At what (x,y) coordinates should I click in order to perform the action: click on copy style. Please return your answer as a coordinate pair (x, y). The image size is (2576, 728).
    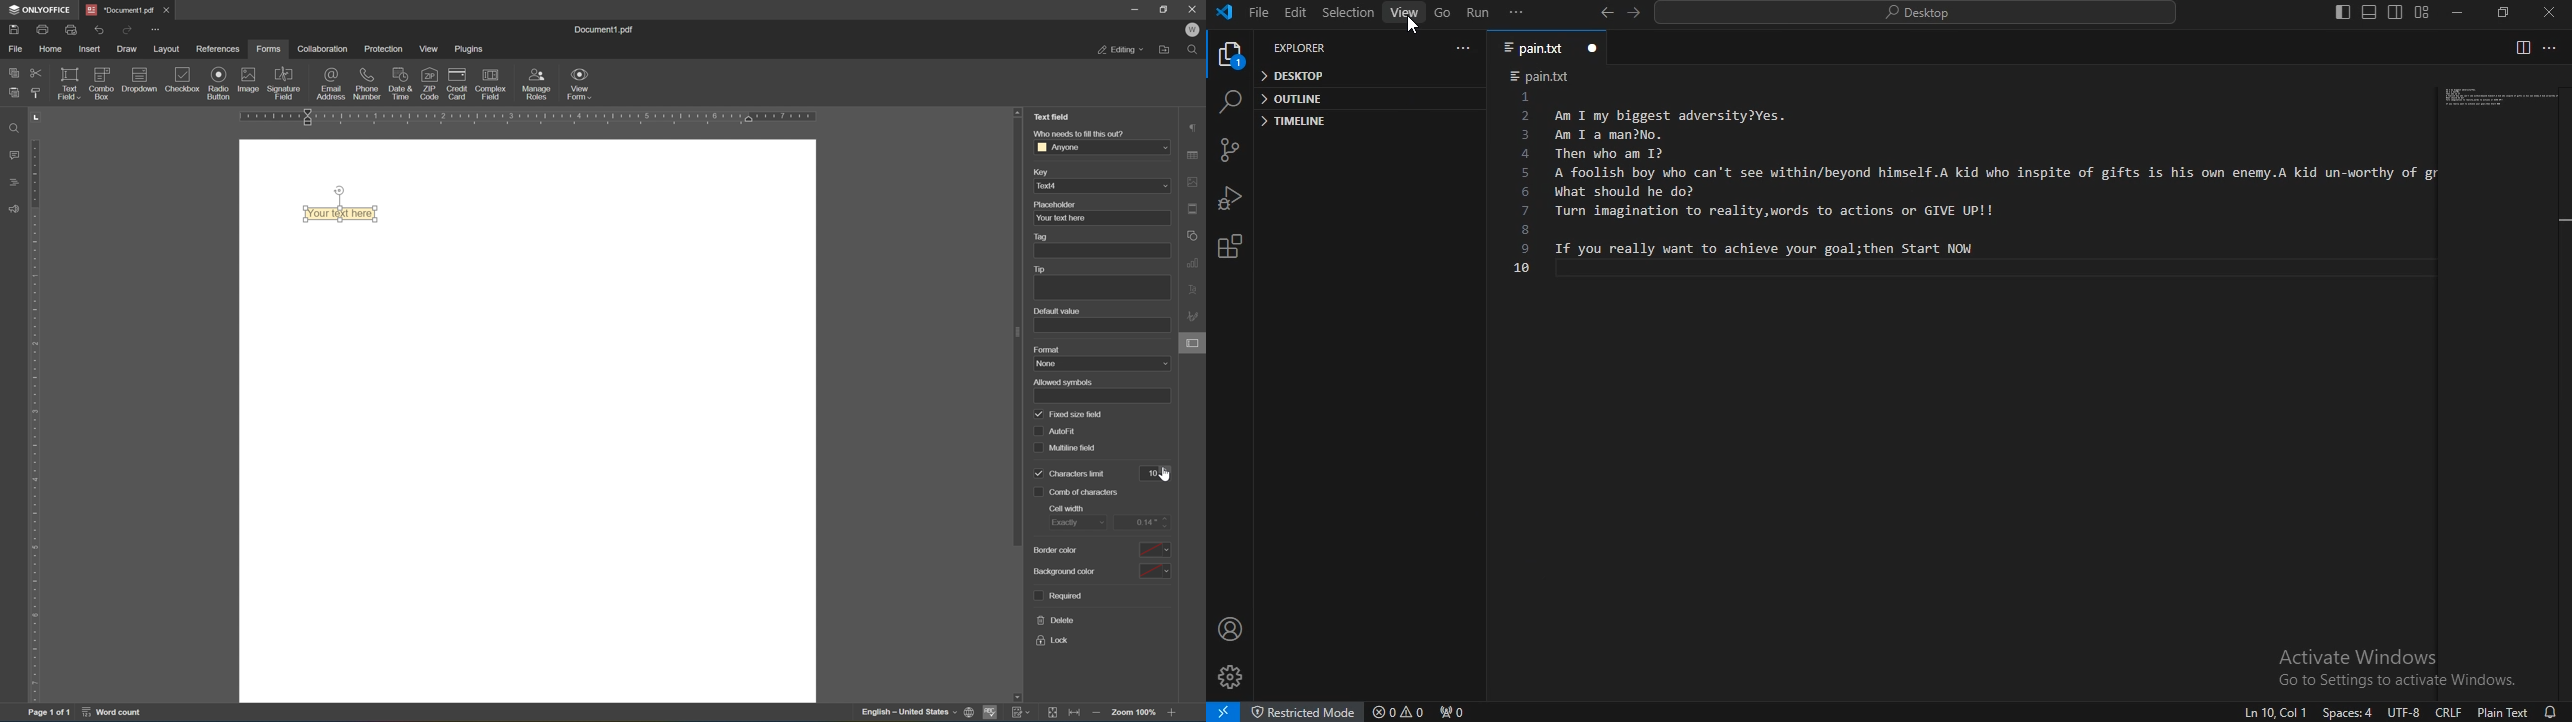
    Looking at the image, I should click on (35, 93).